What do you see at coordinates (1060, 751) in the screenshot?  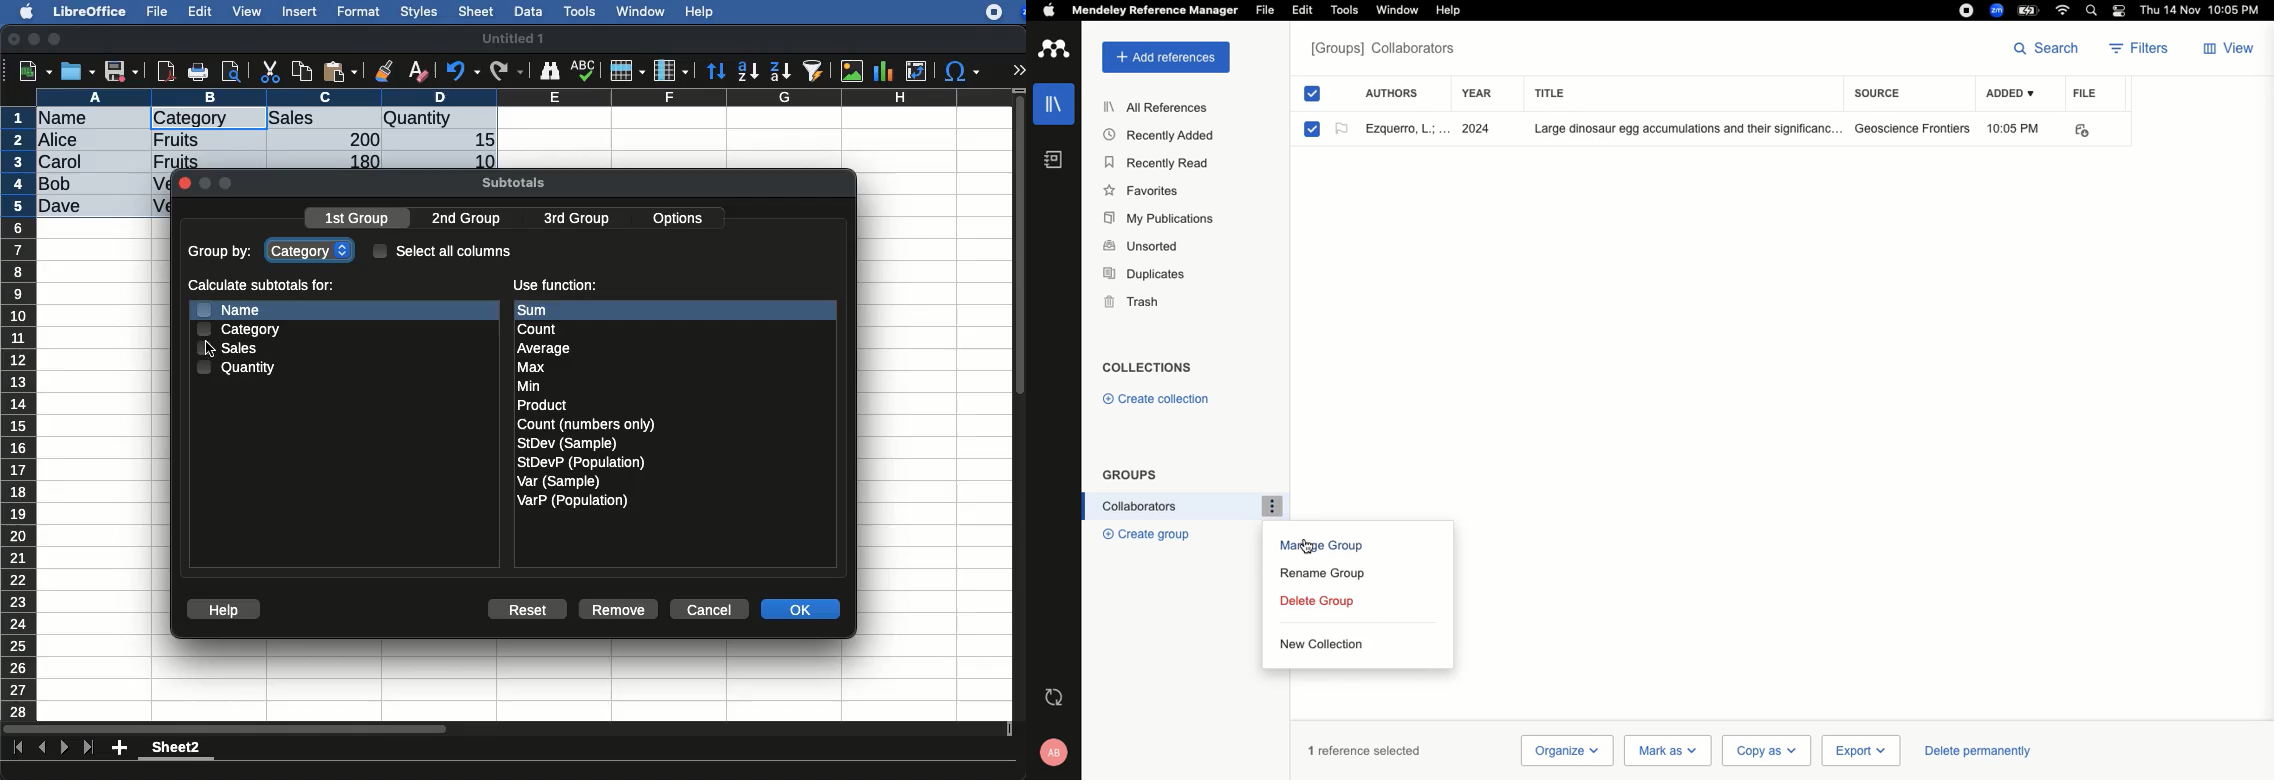 I see `Account and help` at bounding box center [1060, 751].